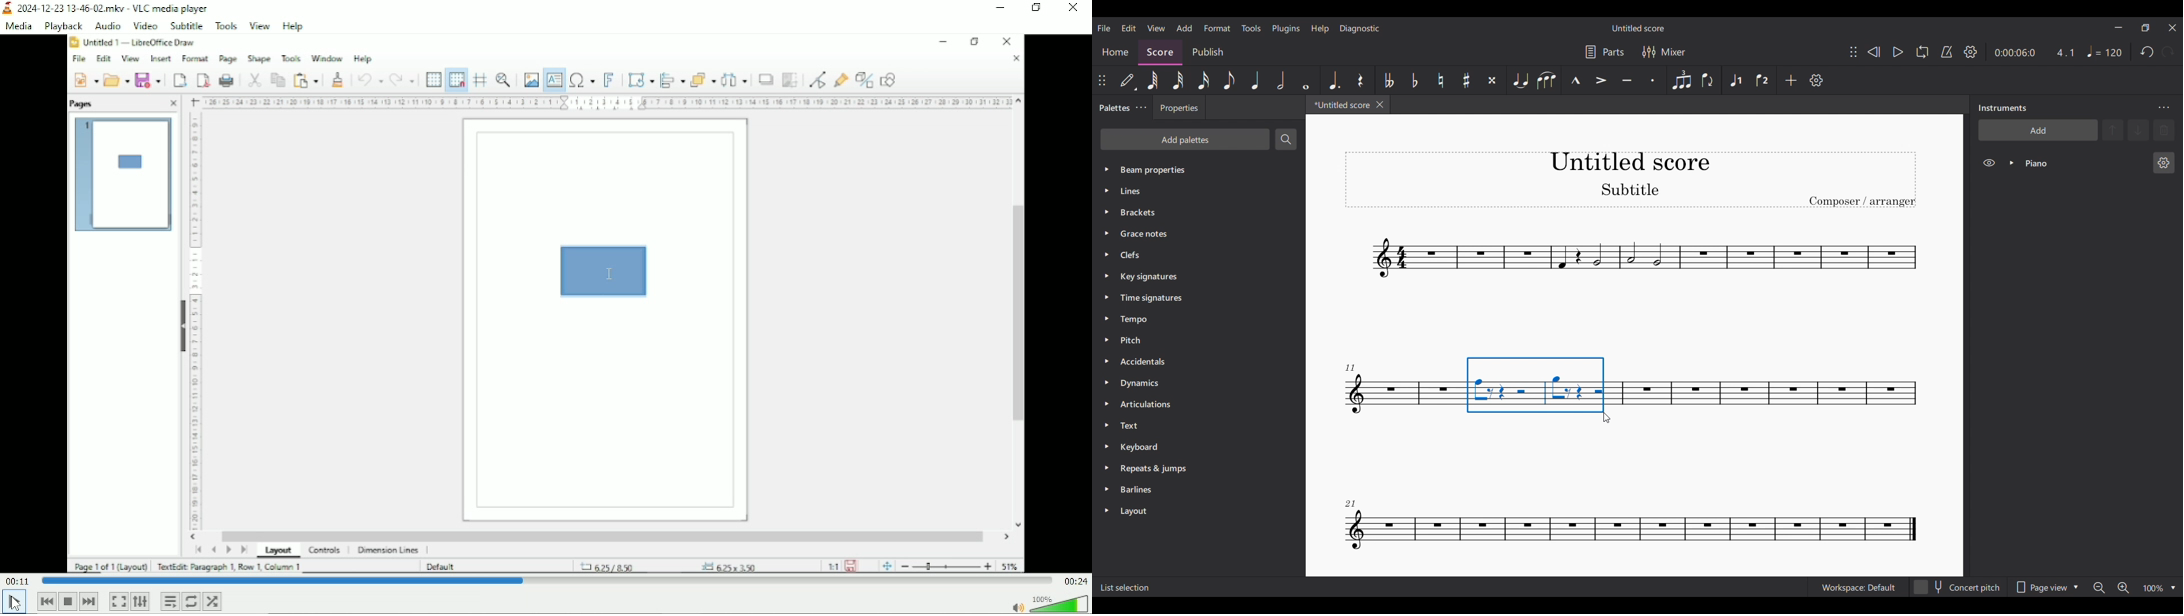  Describe the element at coordinates (1035, 9) in the screenshot. I see `Restore down` at that location.